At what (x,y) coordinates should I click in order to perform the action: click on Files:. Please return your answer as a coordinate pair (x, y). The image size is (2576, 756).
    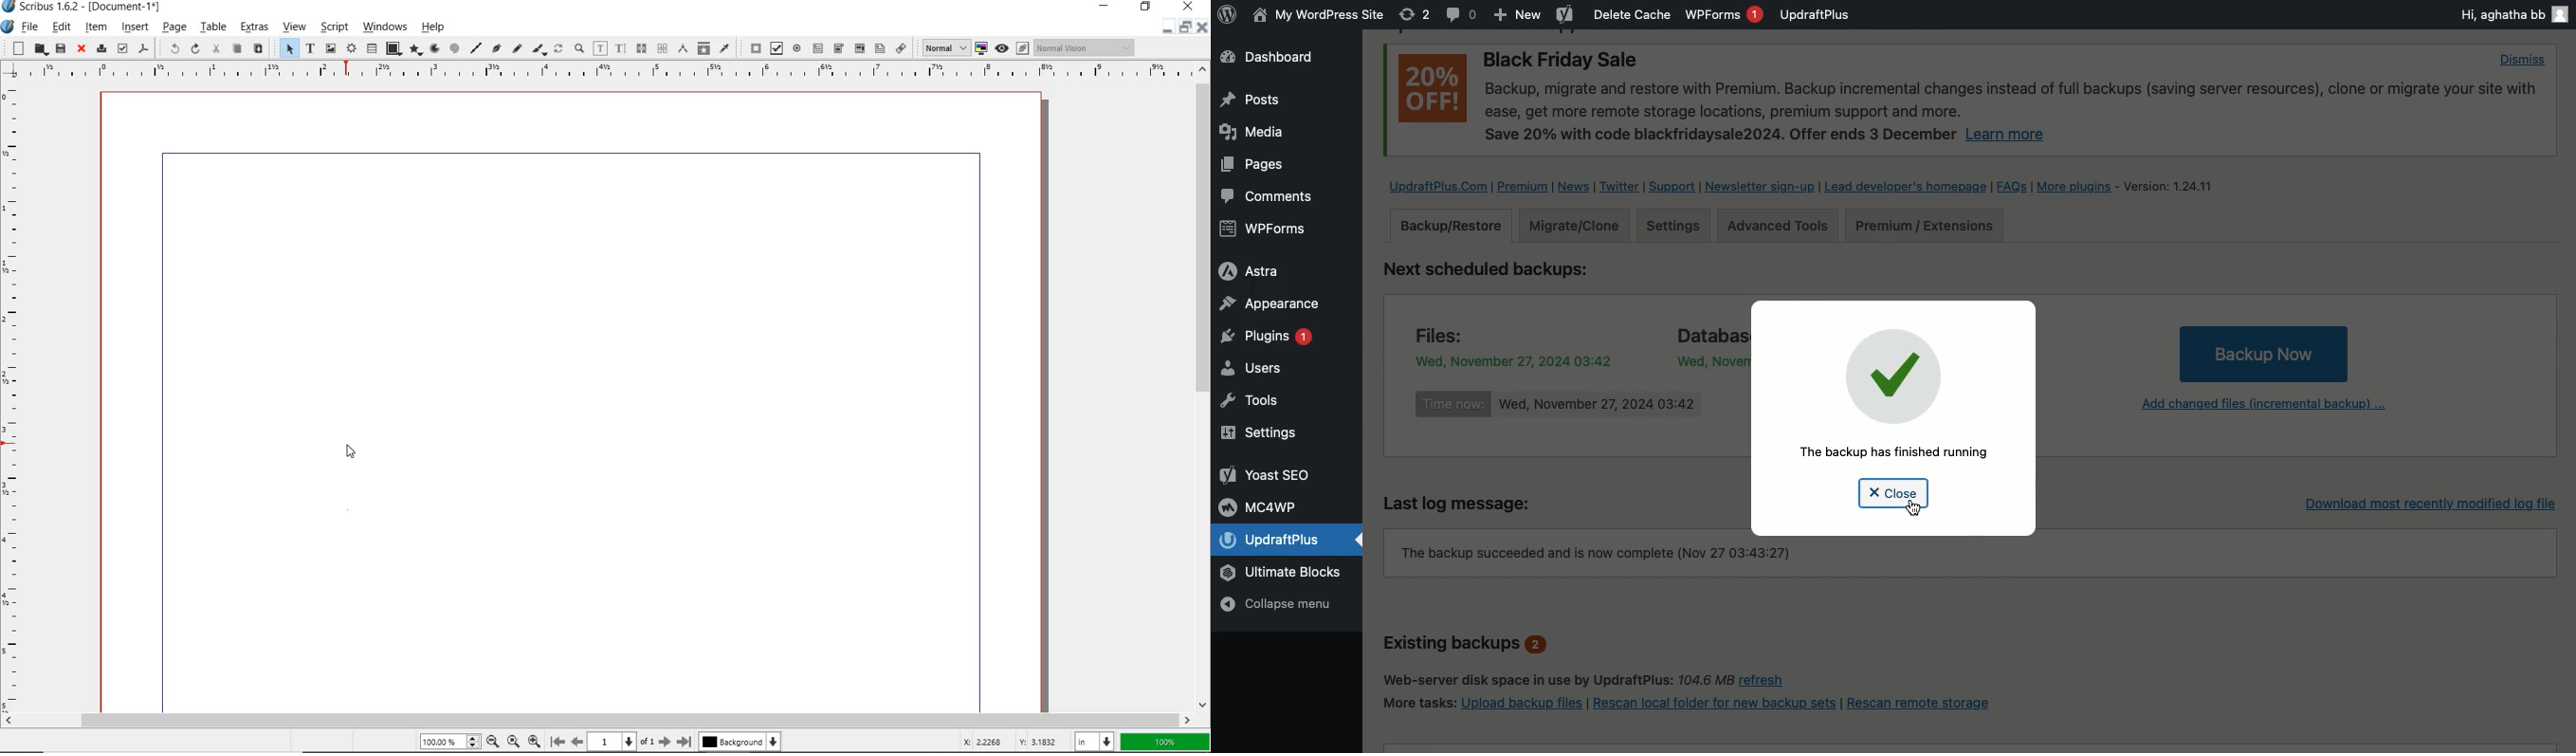
    Looking at the image, I should click on (1451, 333).